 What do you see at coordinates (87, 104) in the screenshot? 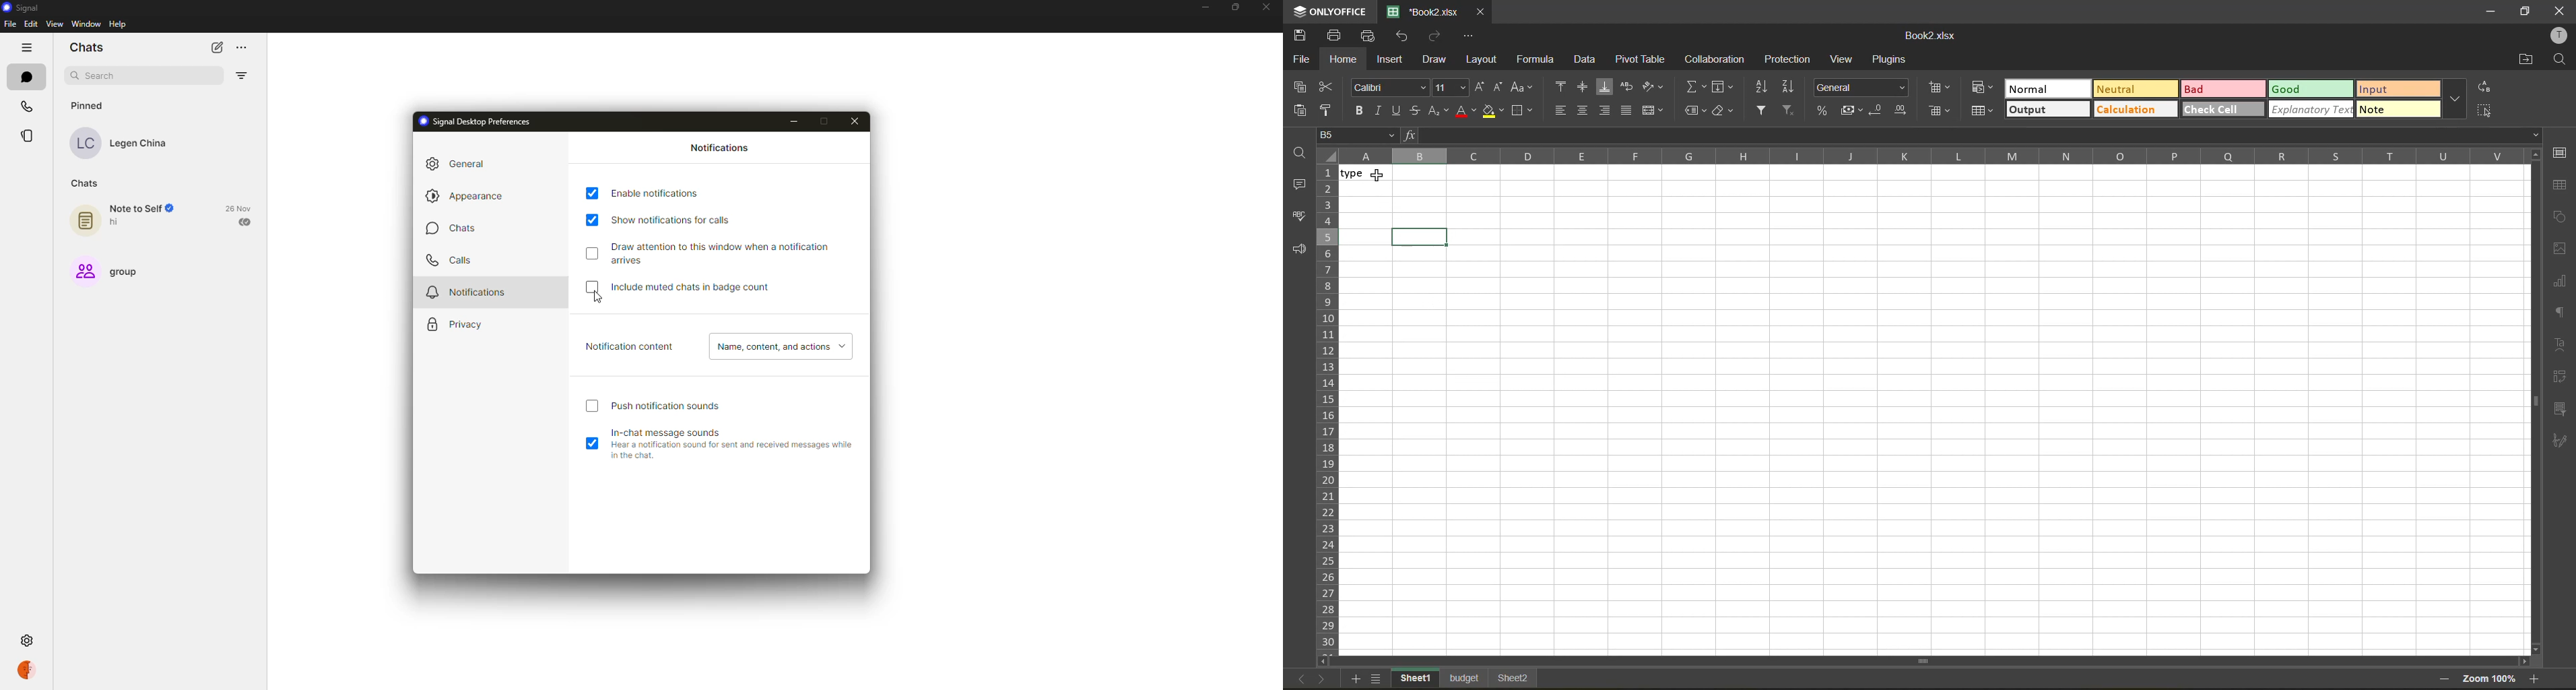
I see `pinned` at bounding box center [87, 104].